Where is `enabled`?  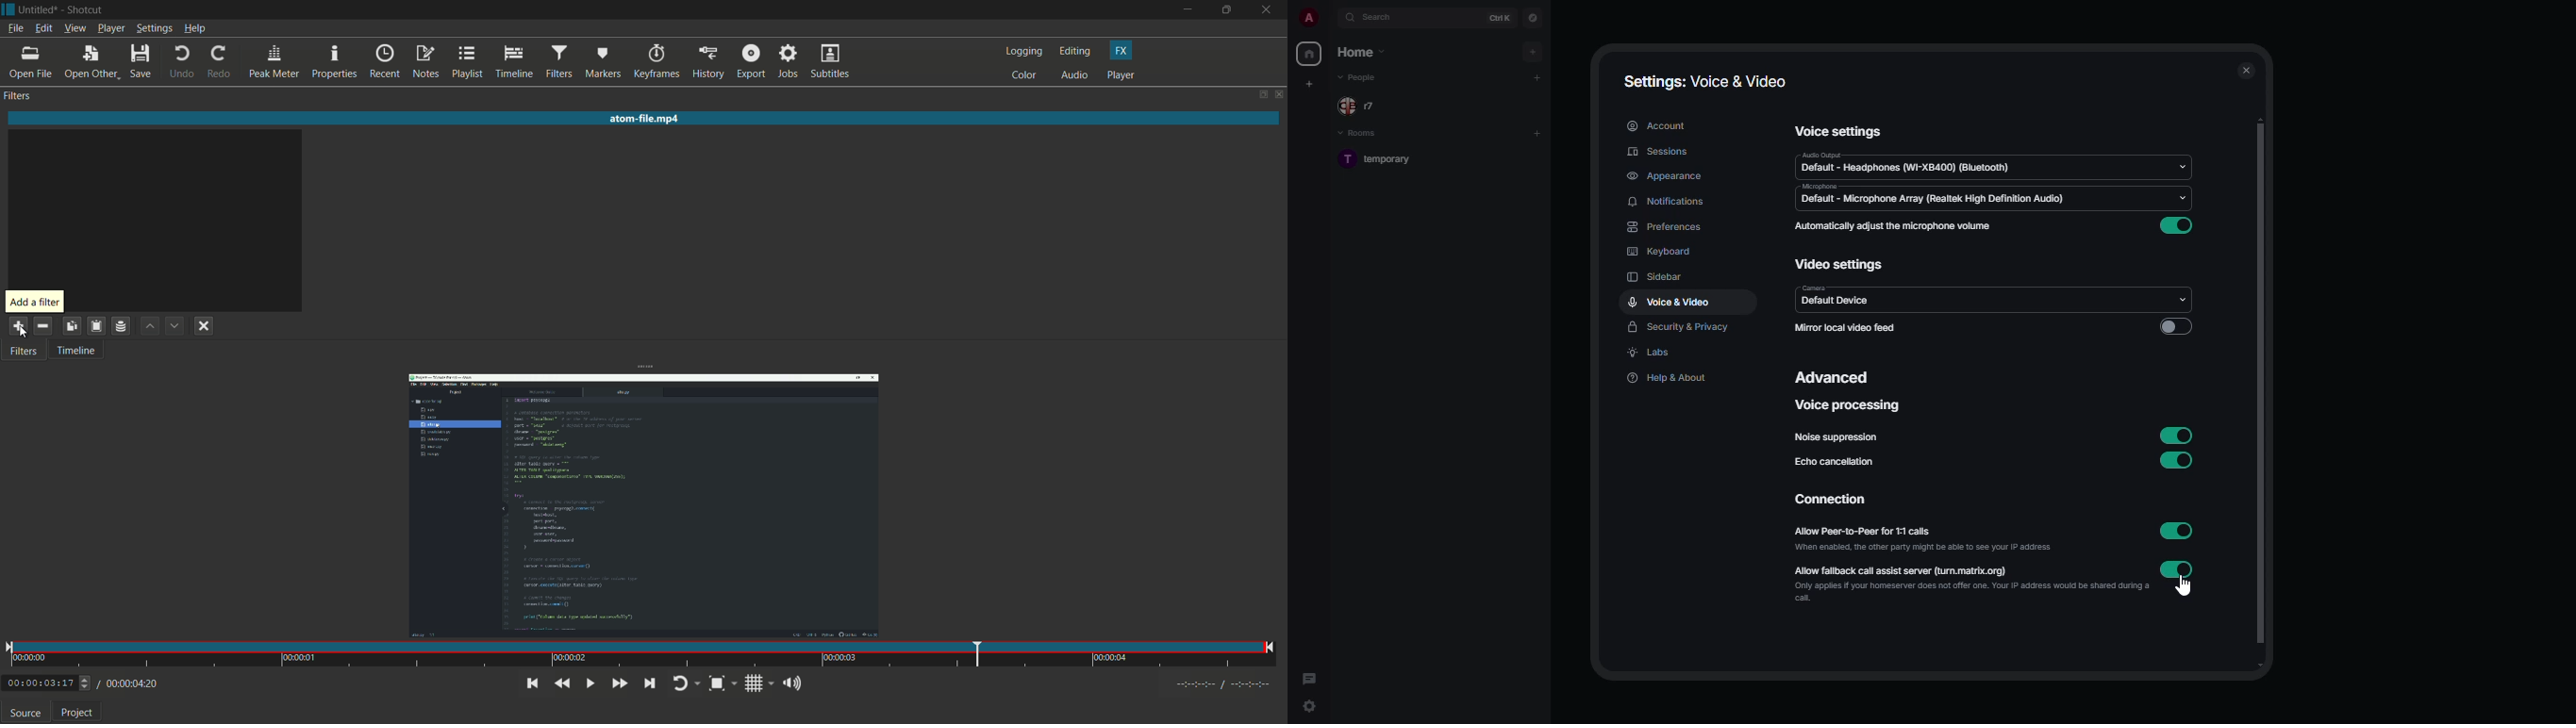 enabled is located at coordinates (2175, 459).